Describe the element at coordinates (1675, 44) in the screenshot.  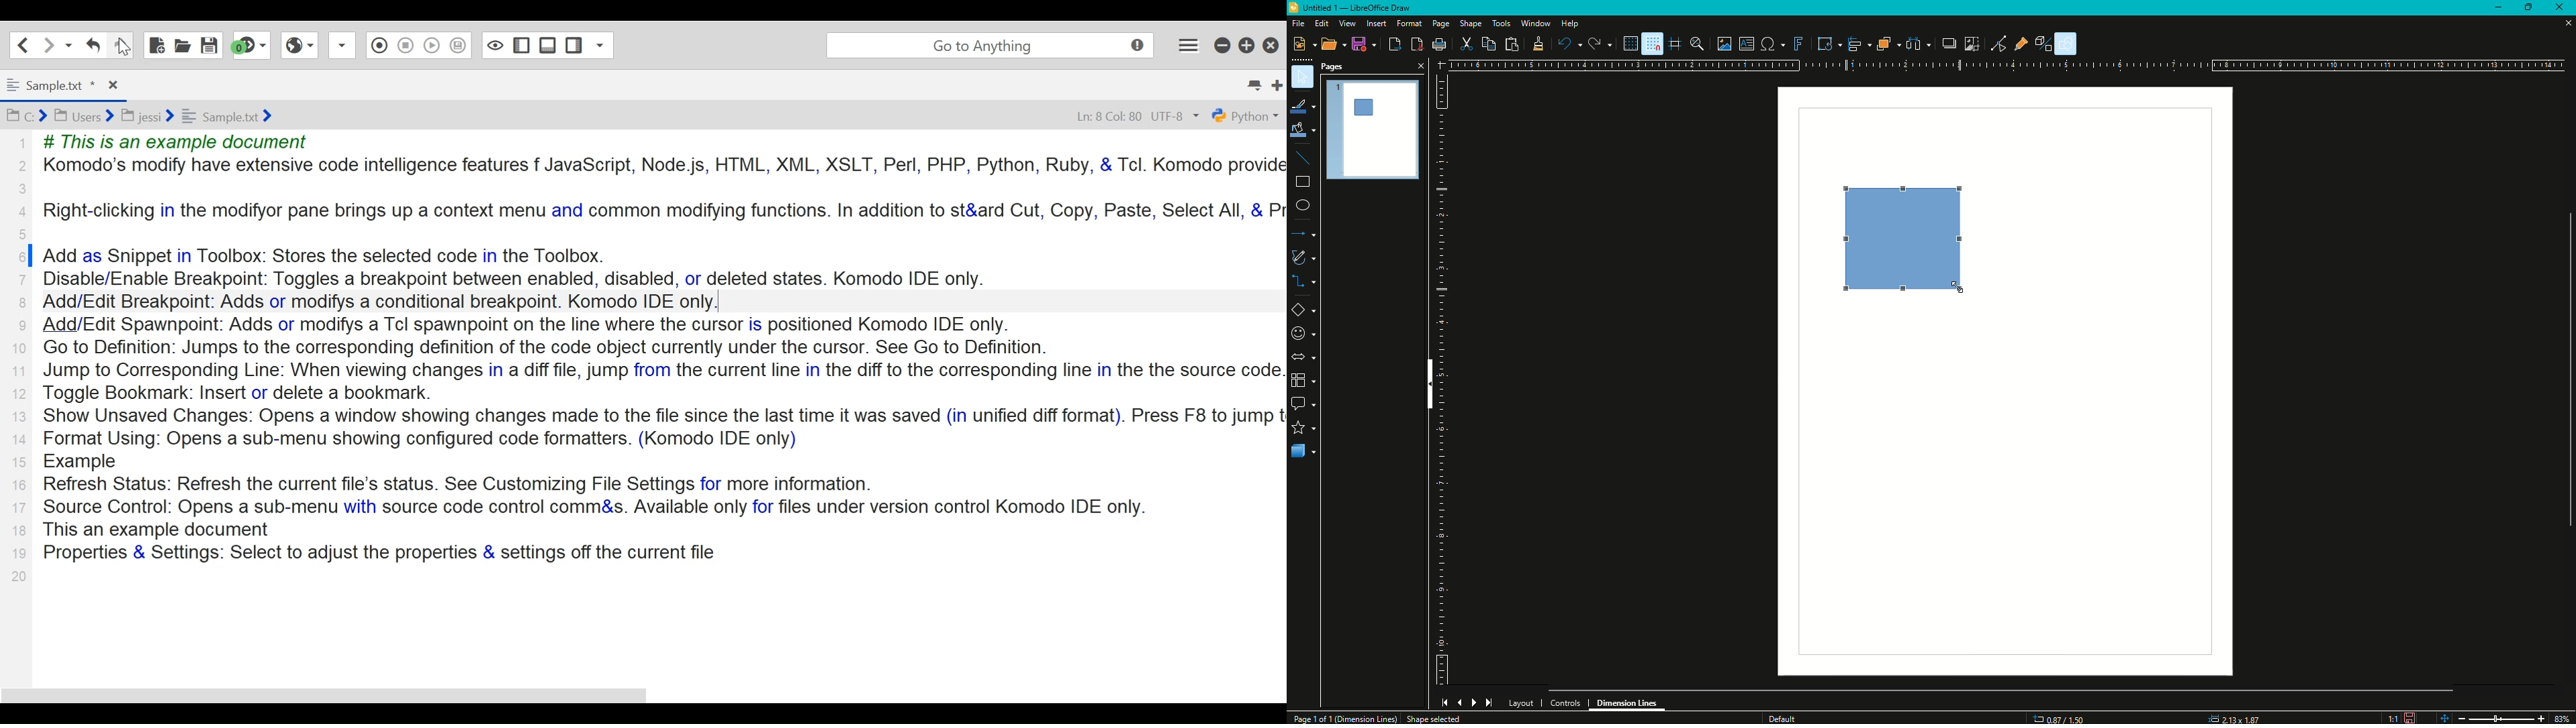
I see `Helplines` at that location.